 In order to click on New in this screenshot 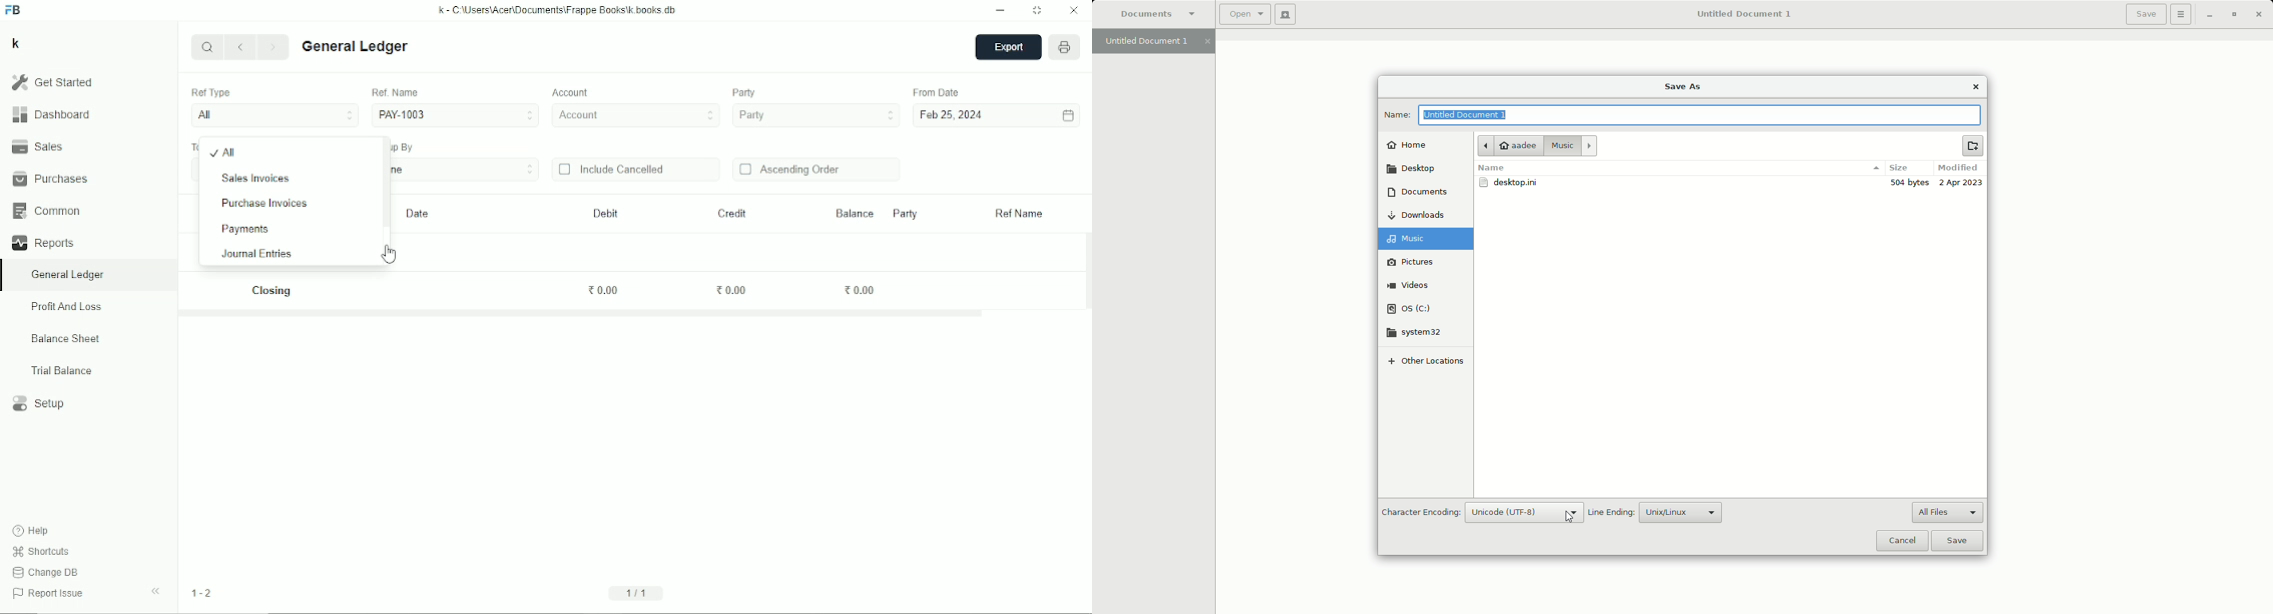, I will do `click(1283, 15)`.